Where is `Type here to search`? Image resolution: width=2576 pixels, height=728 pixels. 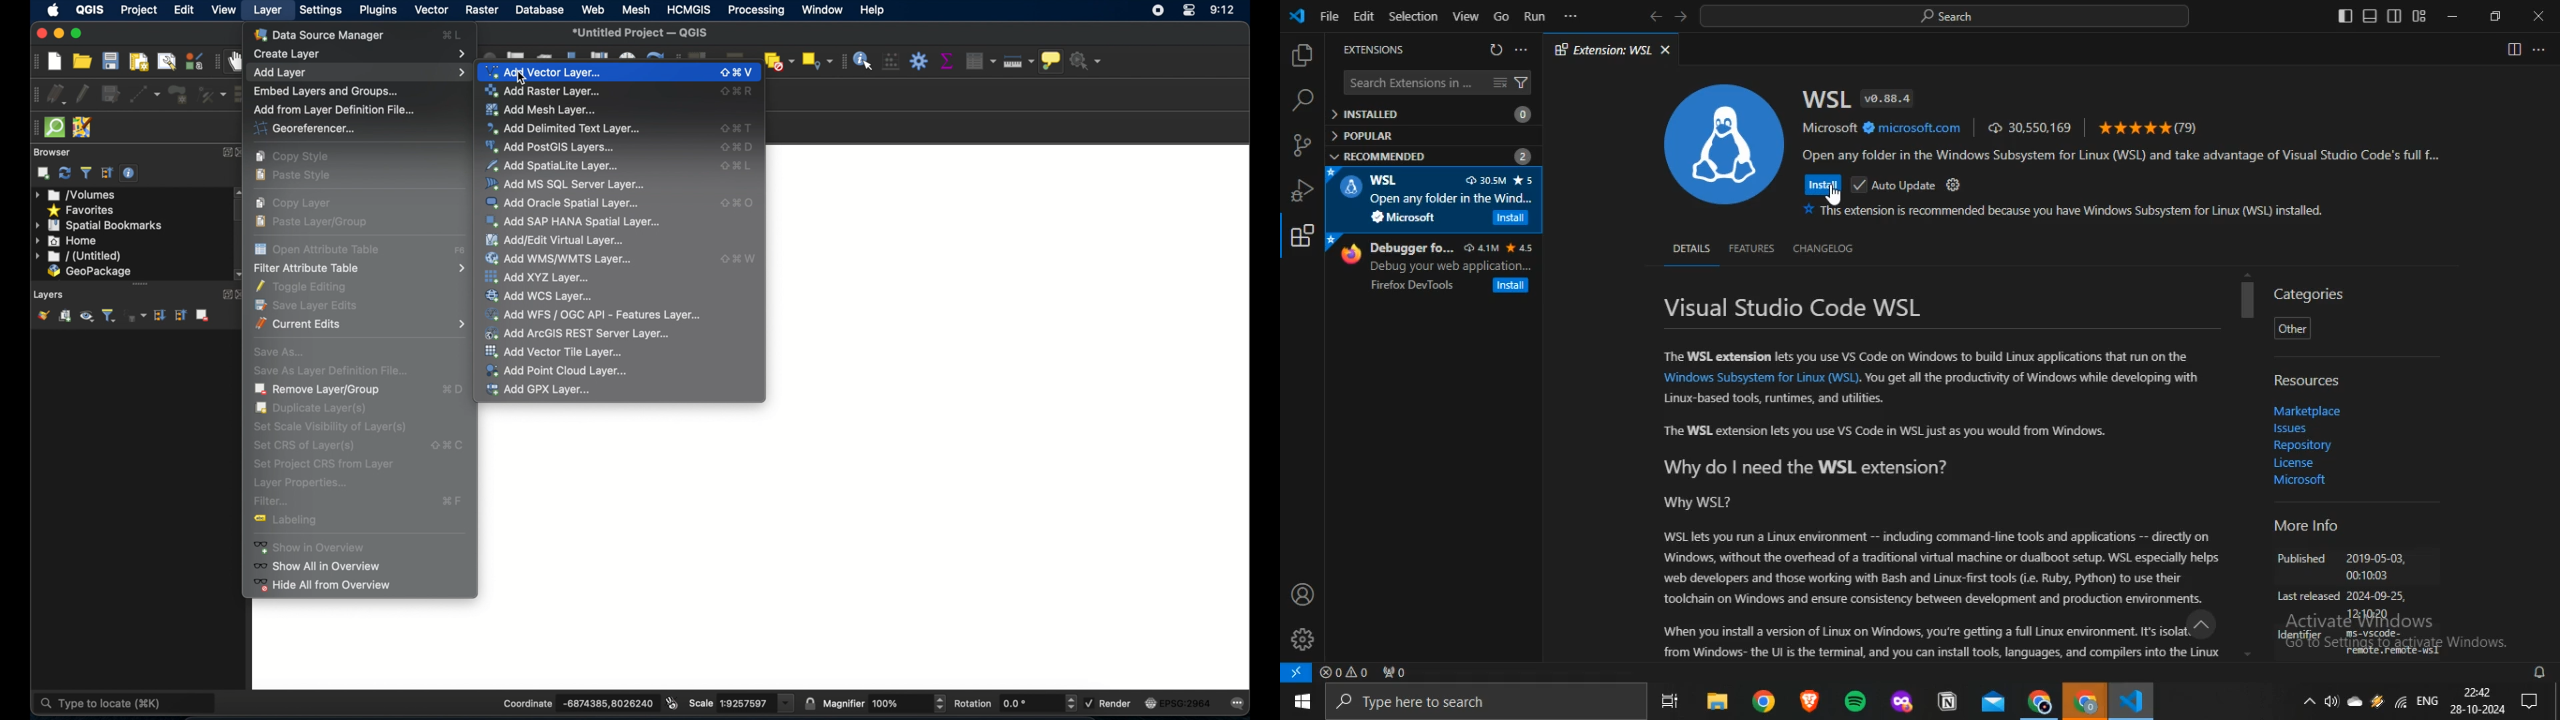
Type here to search is located at coordinates (1485, 702).